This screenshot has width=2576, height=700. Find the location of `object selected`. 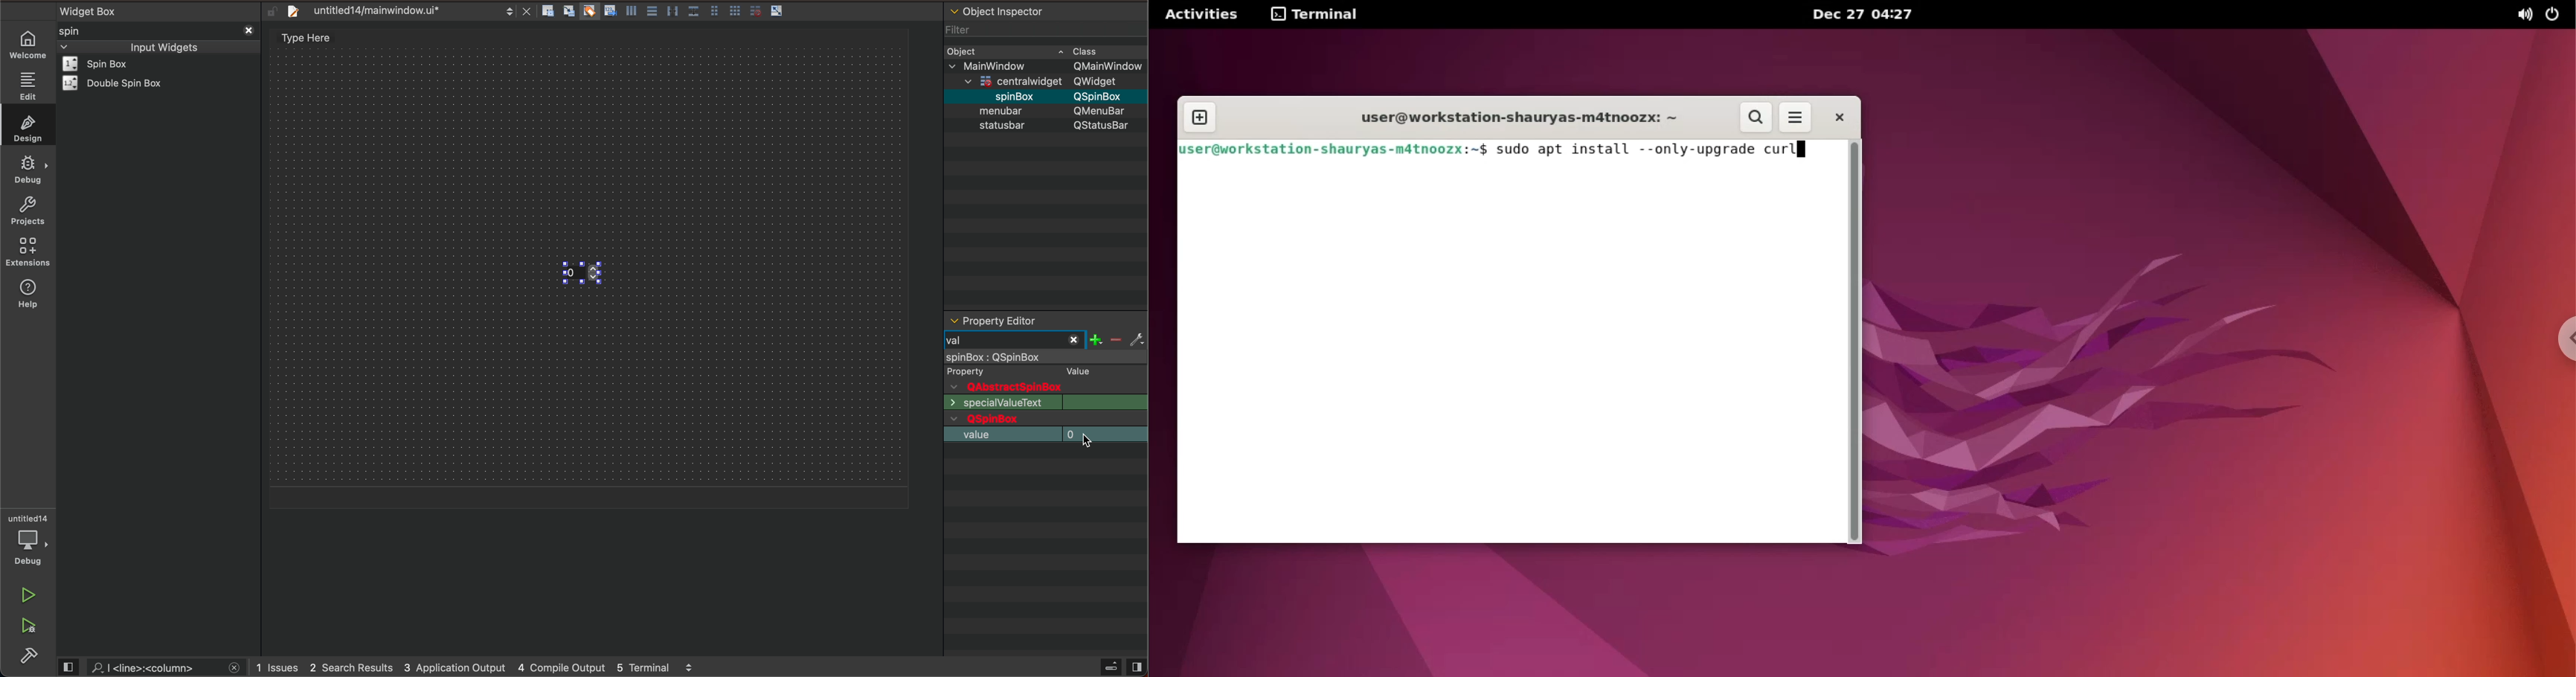

object selected is located at coordinates (1045, 358).